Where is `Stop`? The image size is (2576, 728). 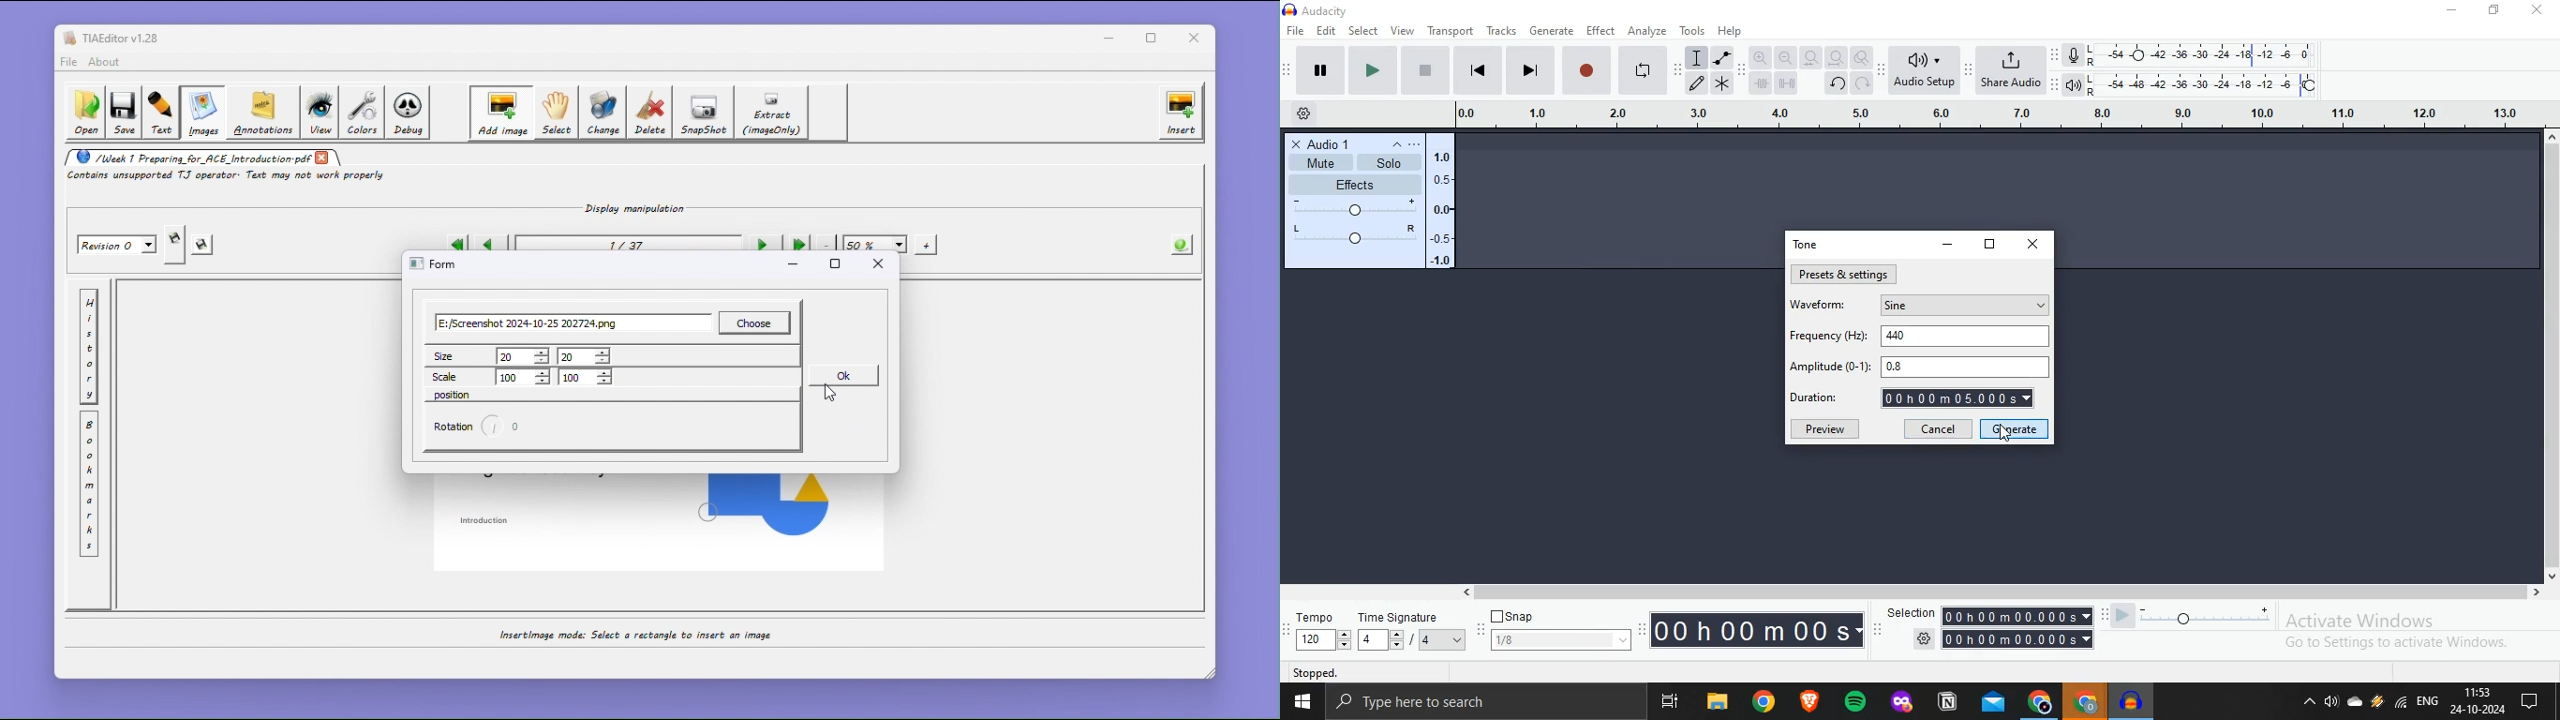
Stop is located at coordinates (1424, 72).